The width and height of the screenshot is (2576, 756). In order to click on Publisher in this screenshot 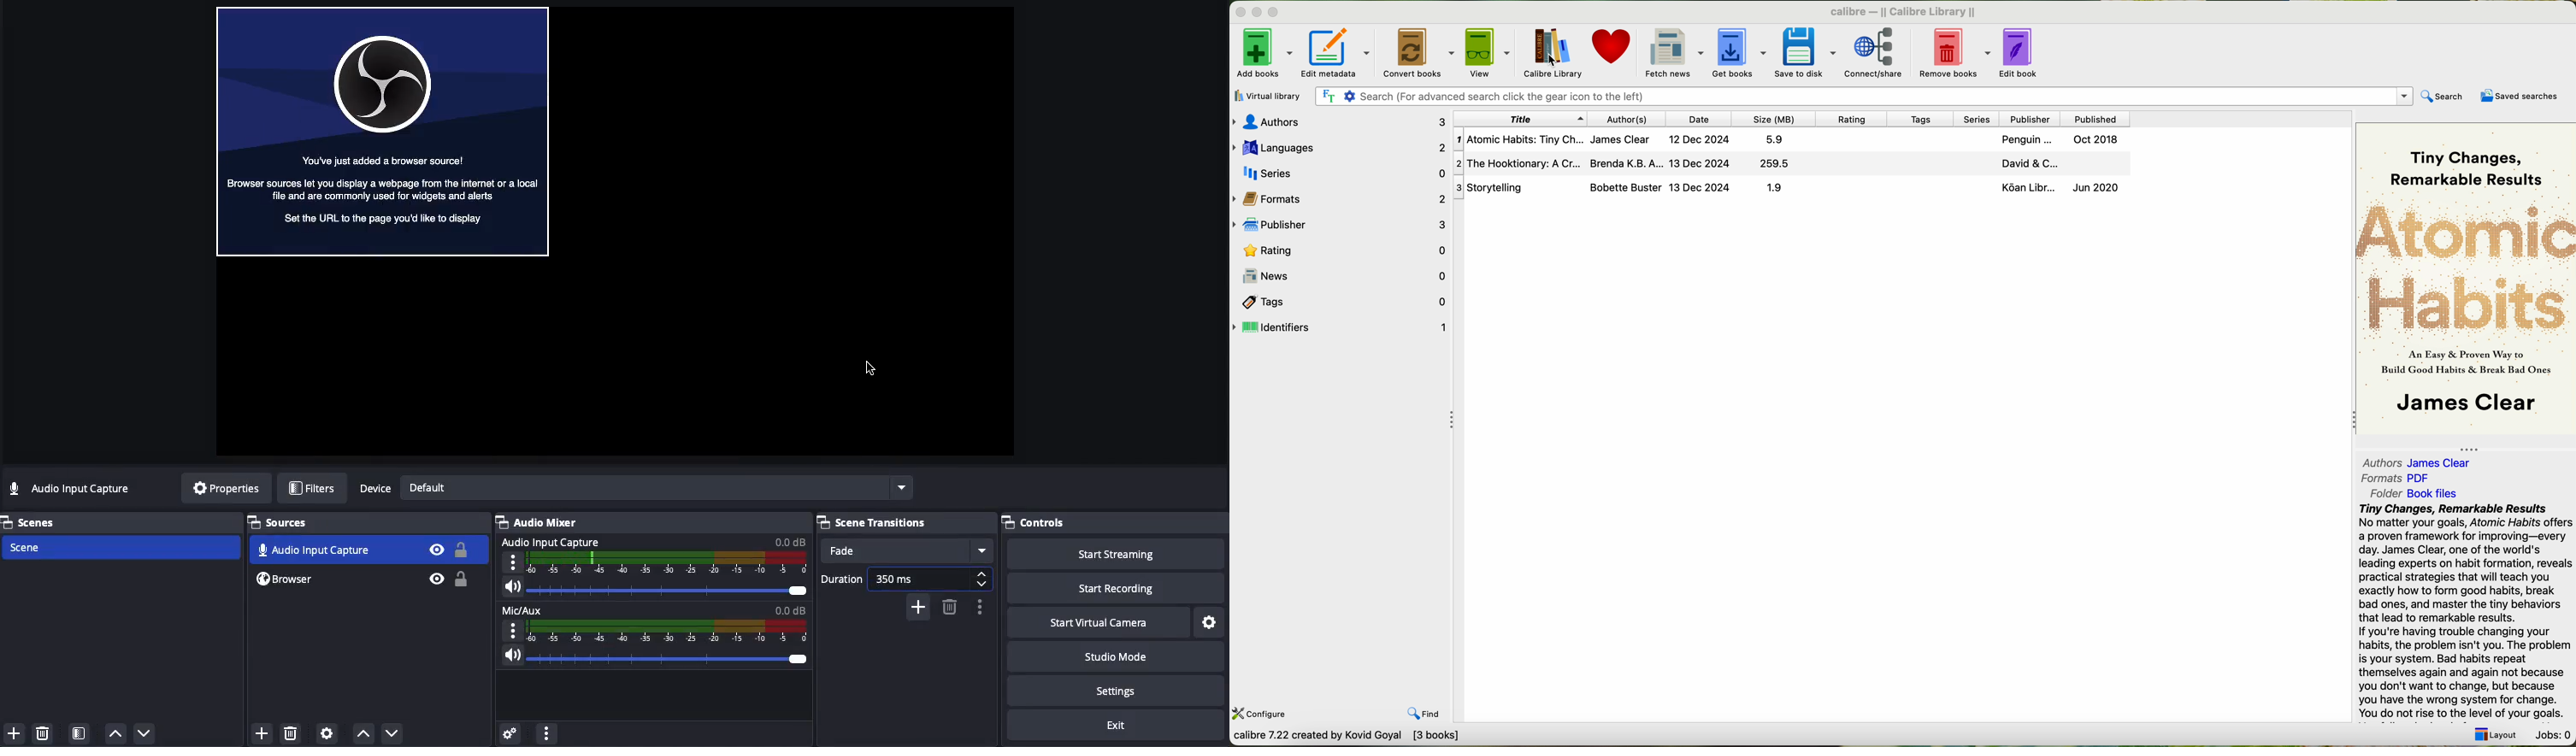, I will do `click(2032, 117)`.